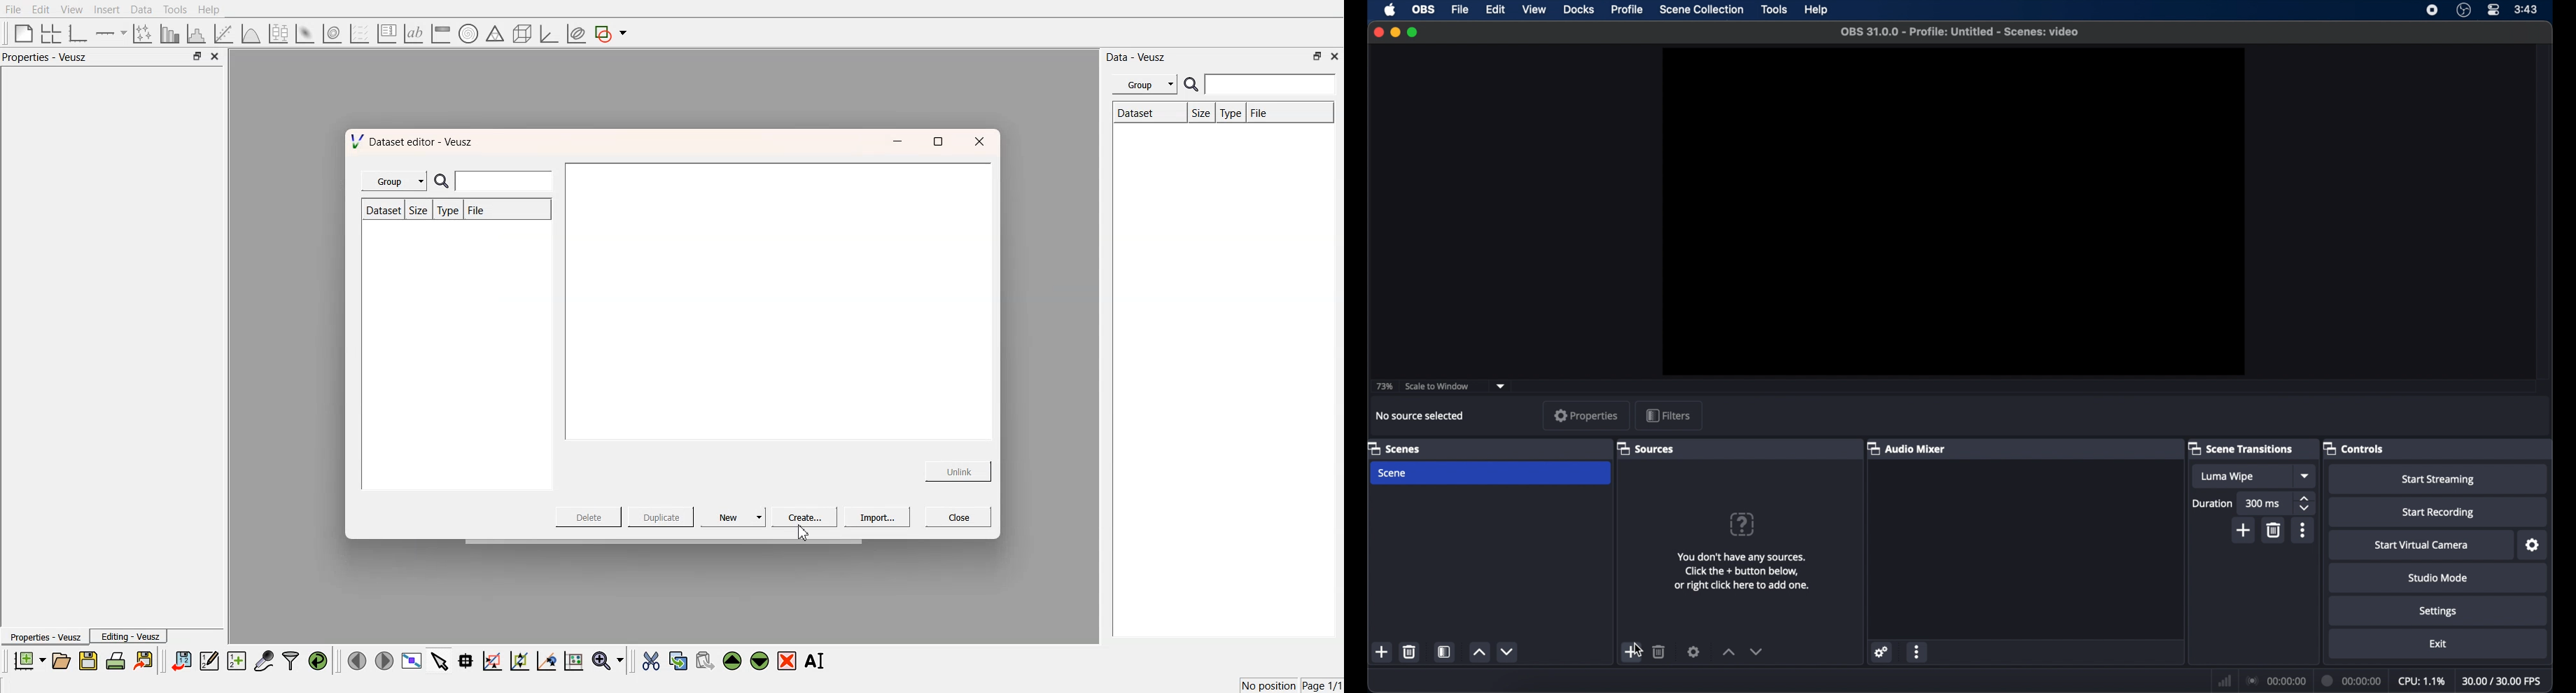 The image size is (2576, 700). What do you see at coordinates (704, 660) in the screenshot?
I see `paste the selected widgets` at bounding box center [704, 660].